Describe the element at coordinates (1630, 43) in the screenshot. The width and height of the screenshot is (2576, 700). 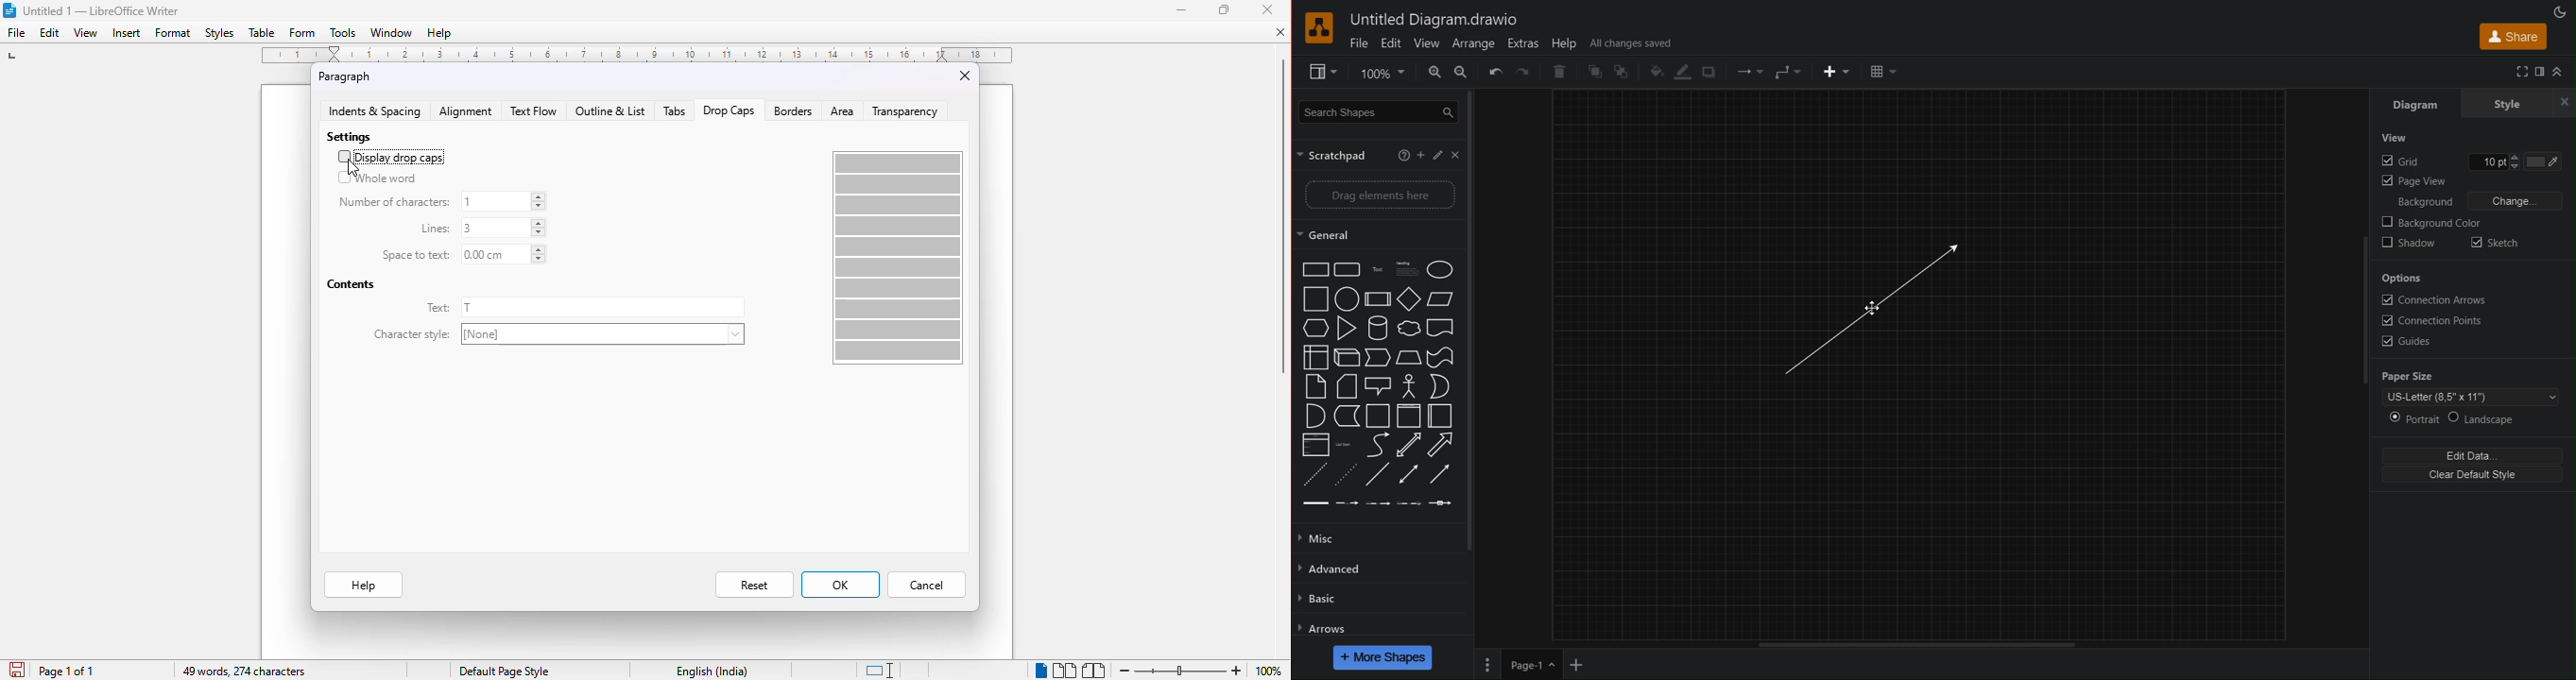
I see `All changes saved ` at that location.